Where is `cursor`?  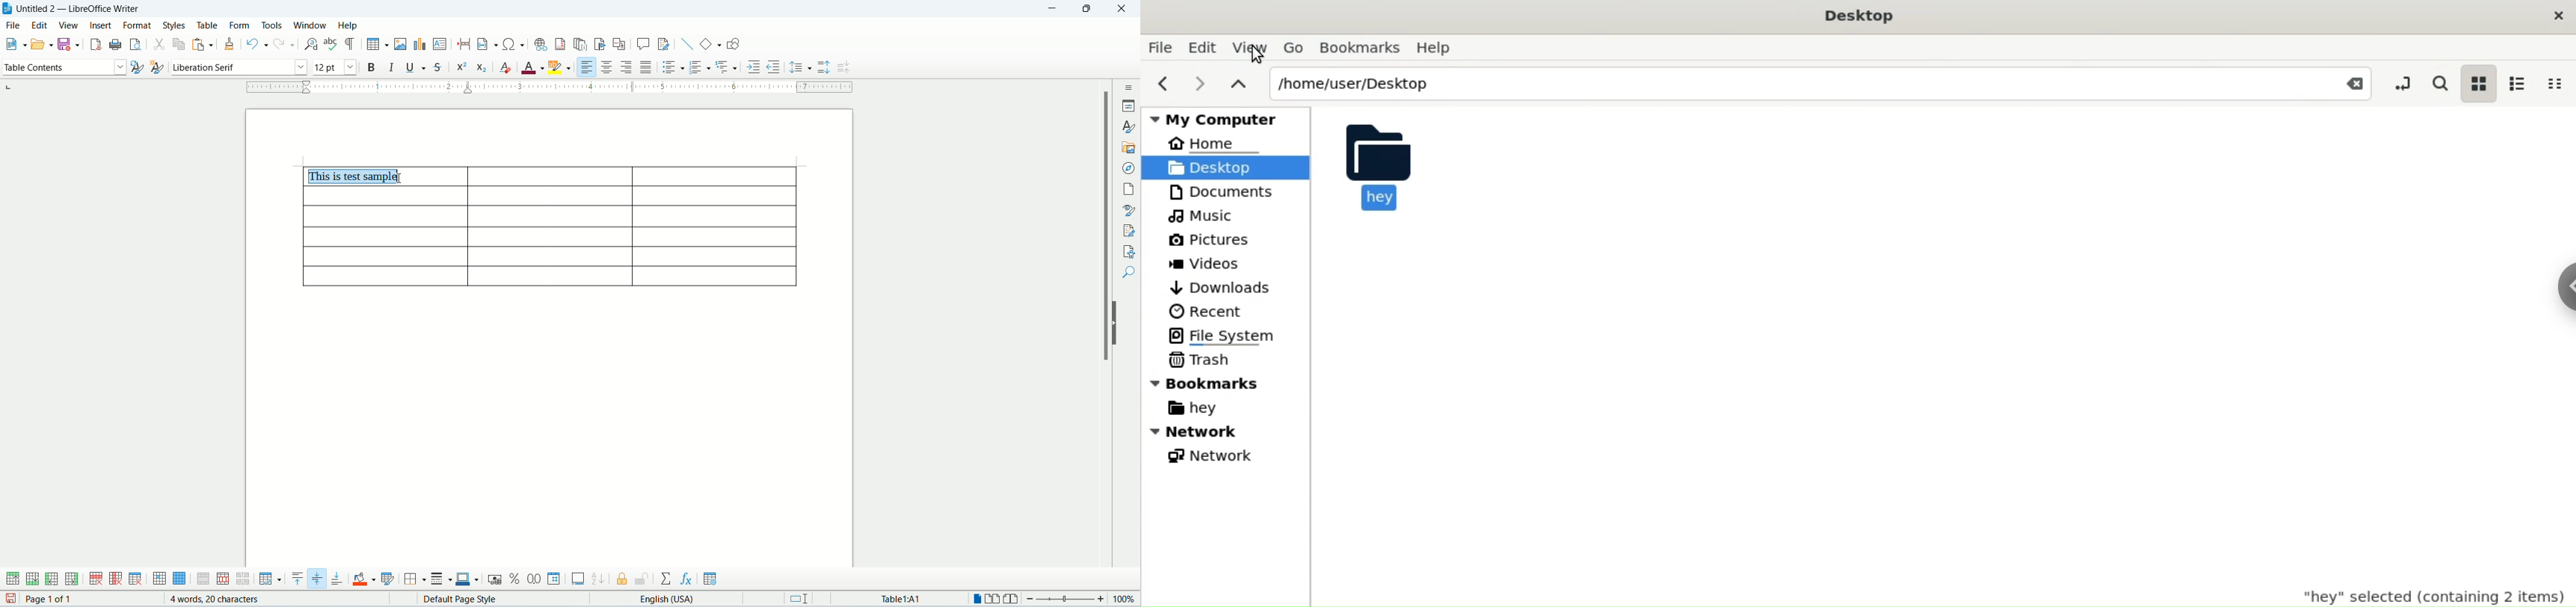 cursor is located at coordinates (400, 178).